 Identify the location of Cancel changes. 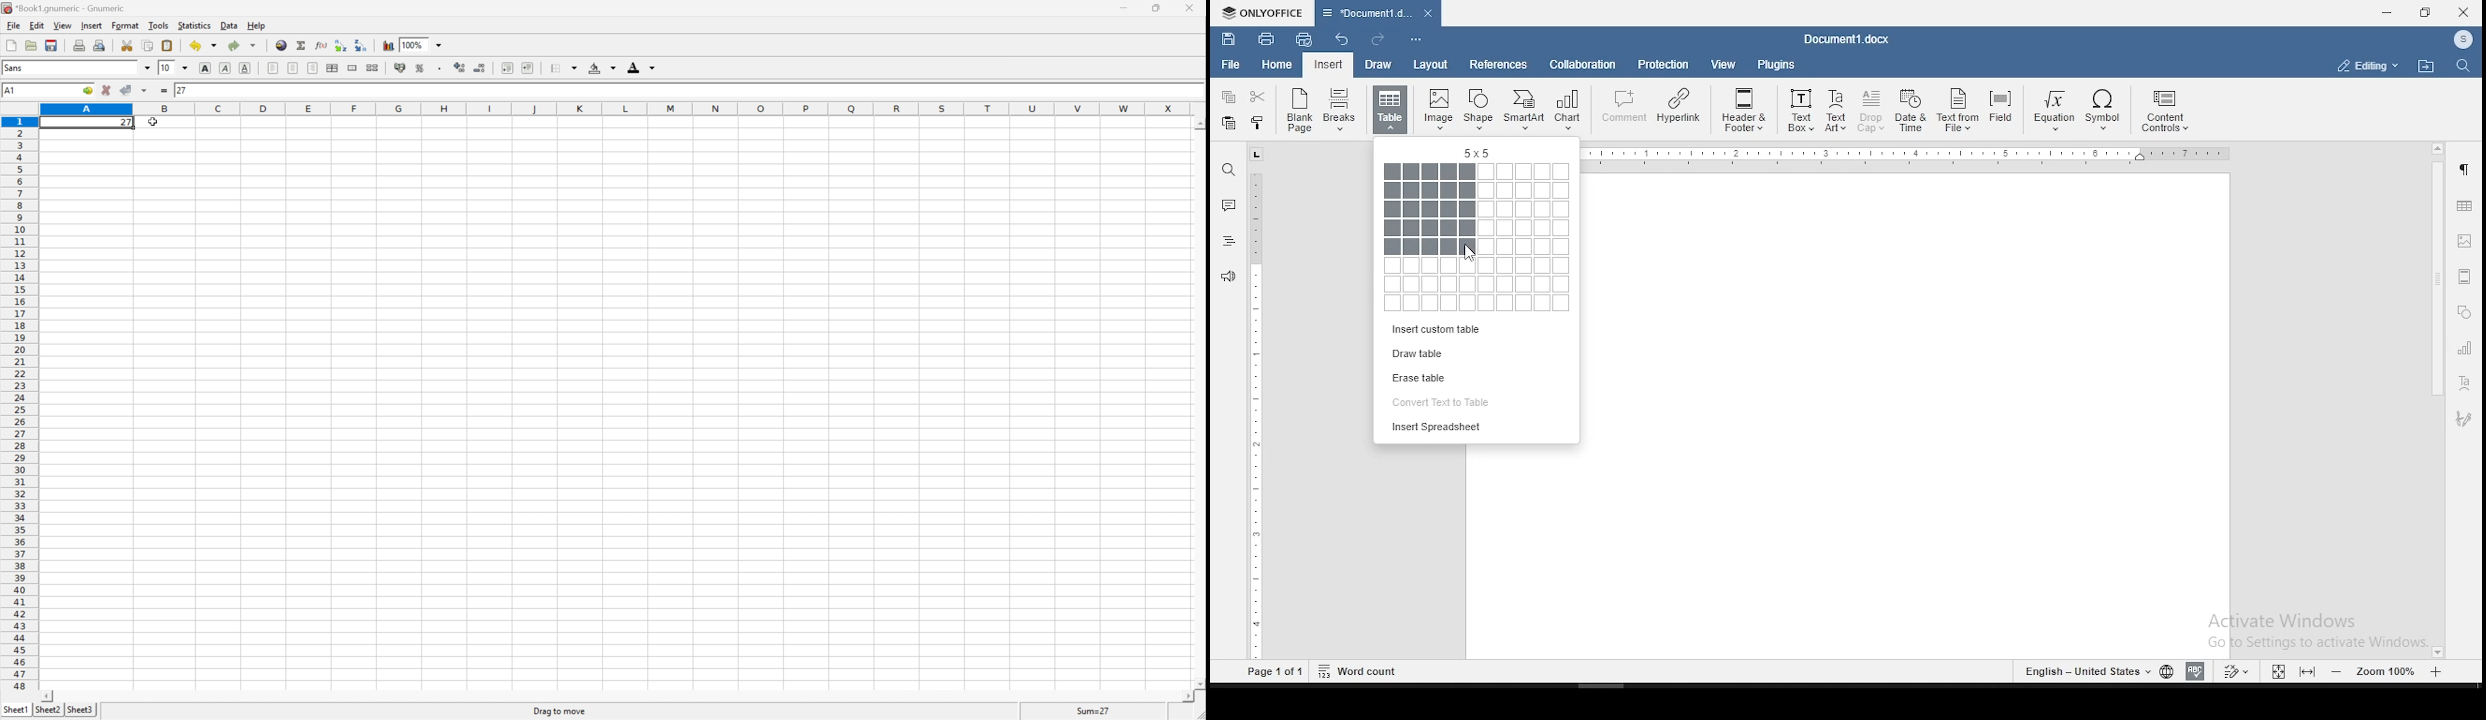
(108, 90).